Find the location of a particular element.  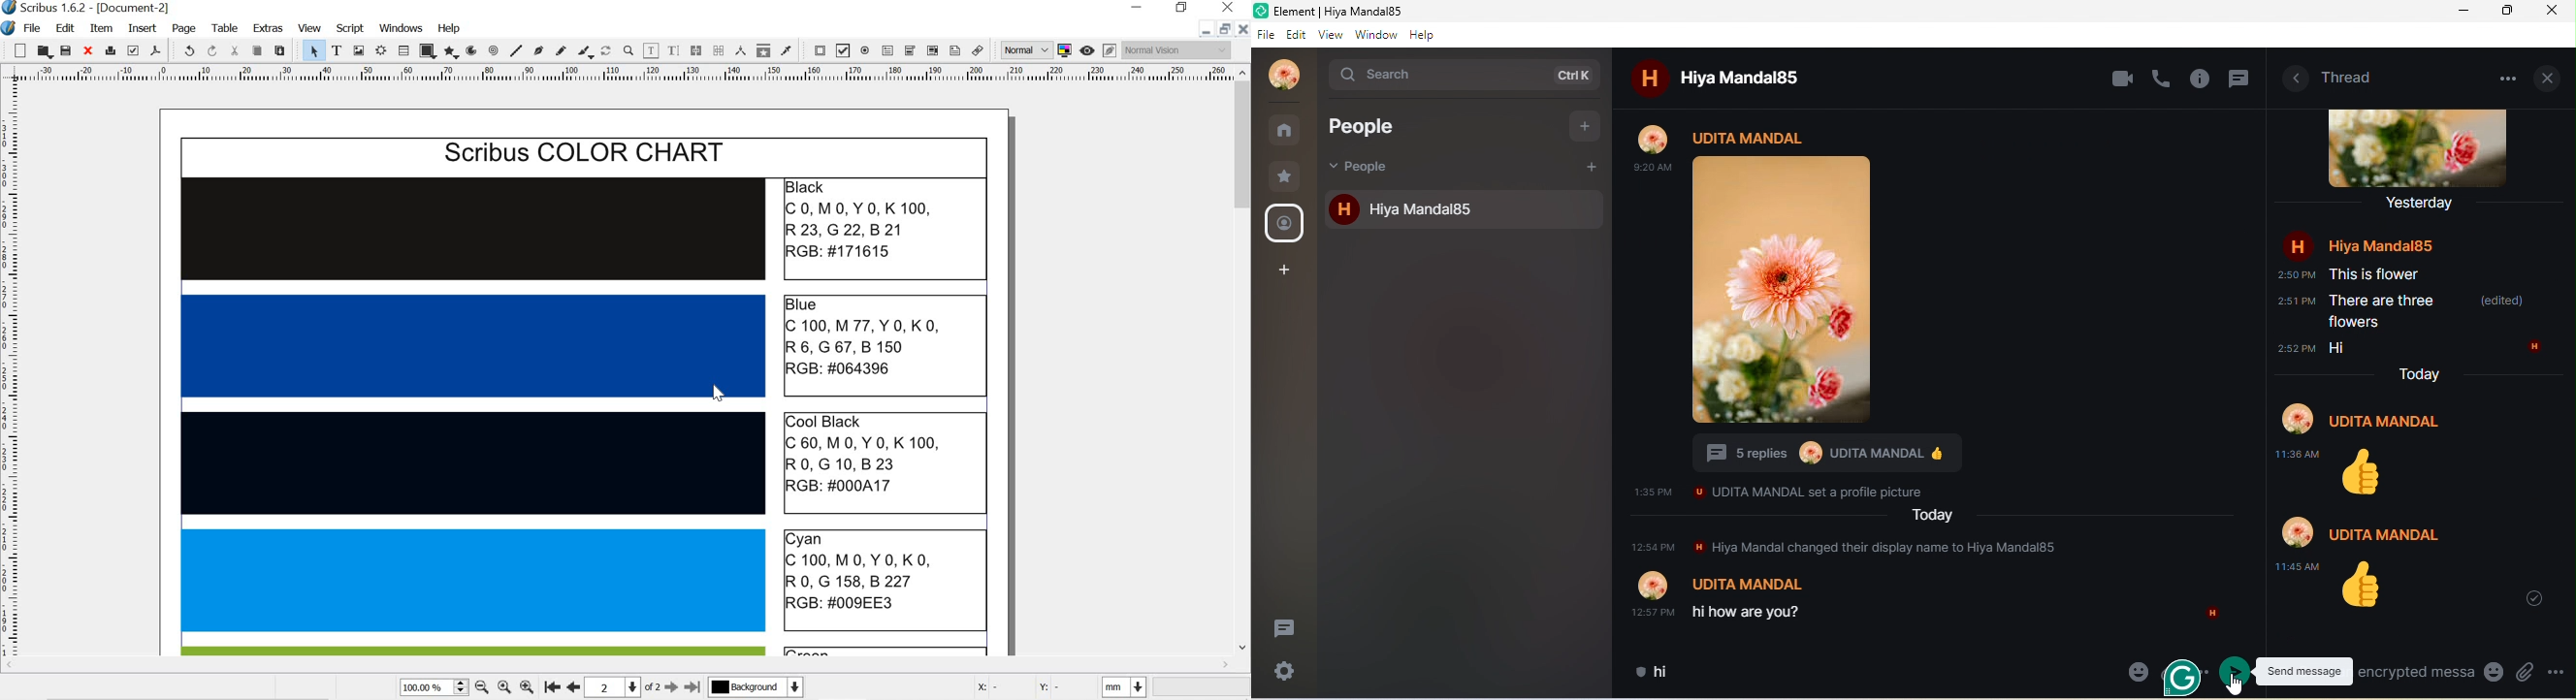

window is located at coordinates (1376, 34).